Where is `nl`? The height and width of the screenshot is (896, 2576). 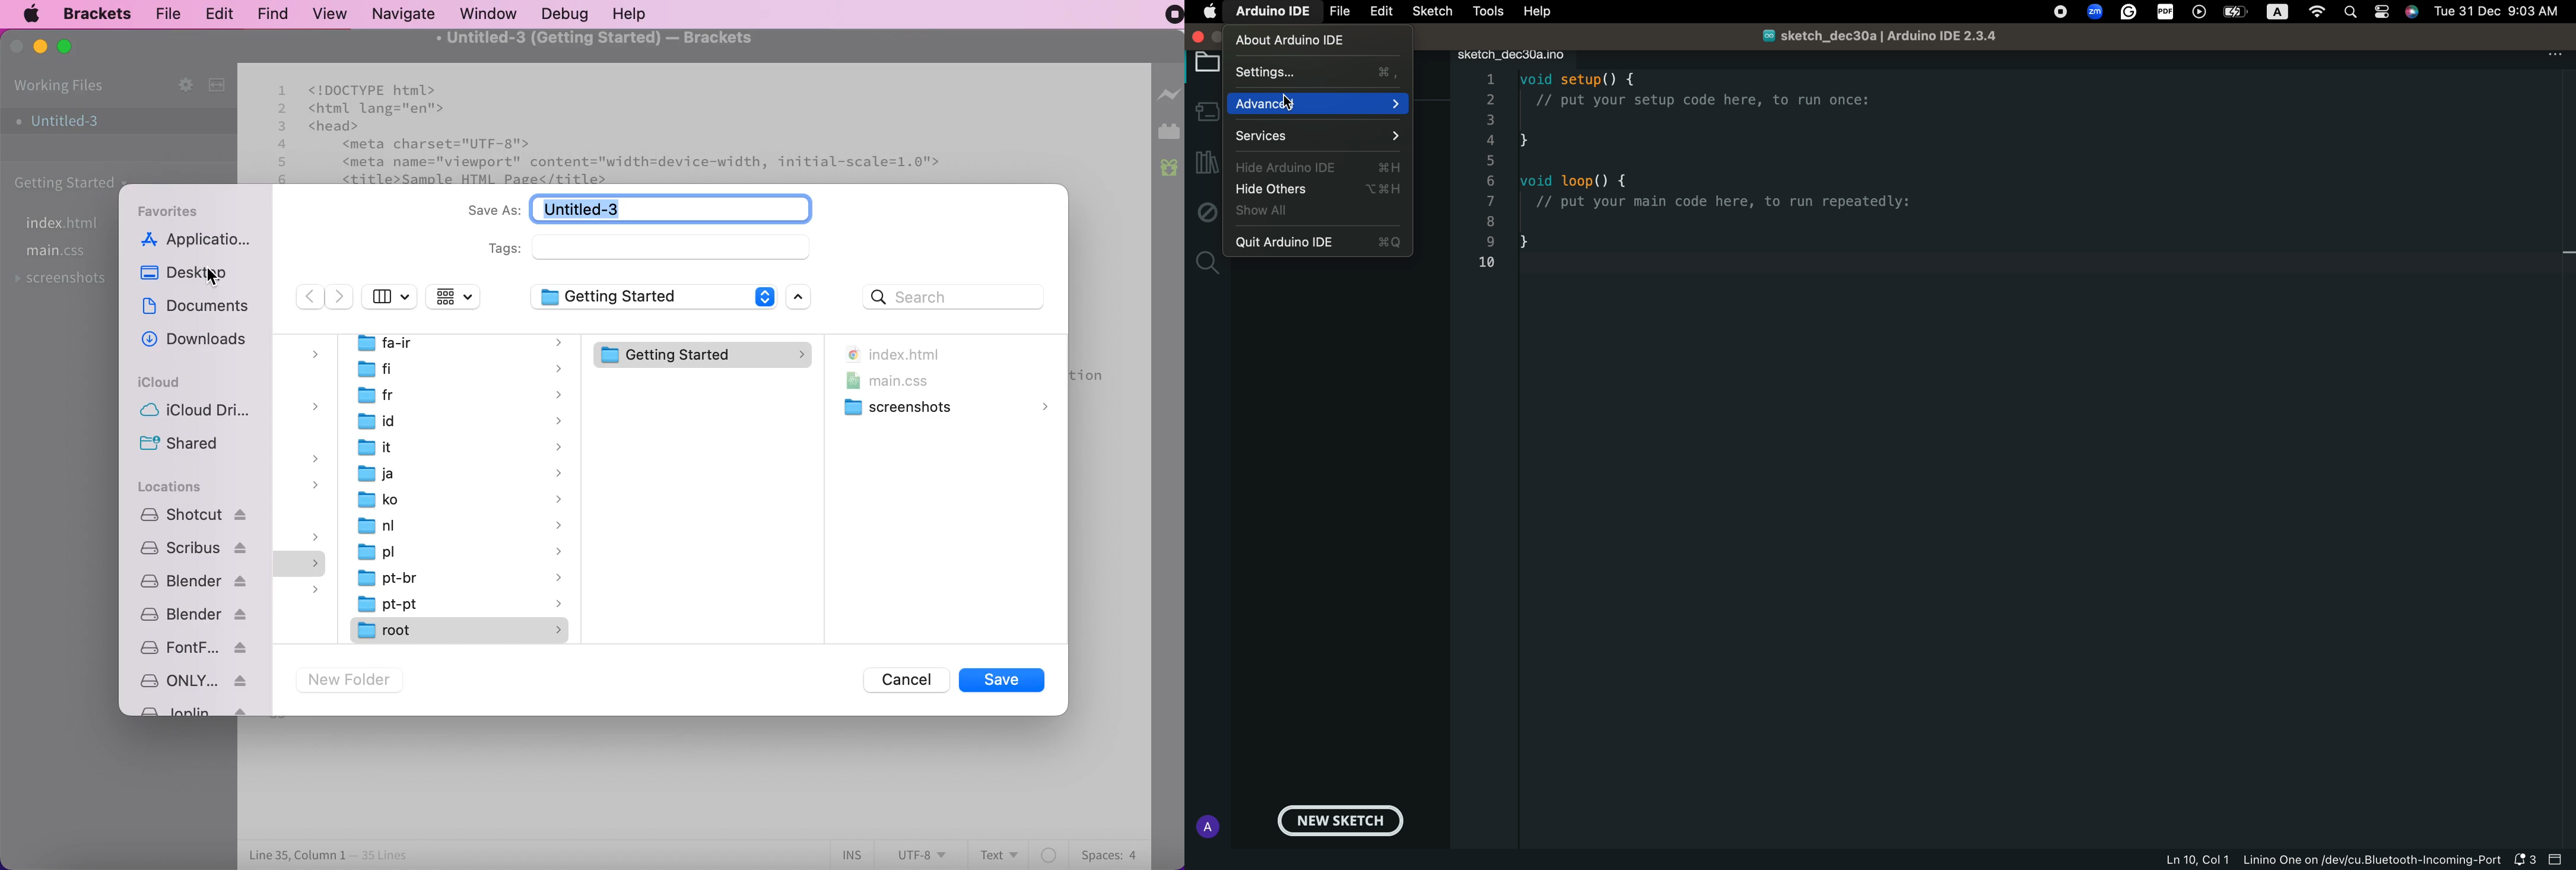
nl is located at coordinates (462, 525).